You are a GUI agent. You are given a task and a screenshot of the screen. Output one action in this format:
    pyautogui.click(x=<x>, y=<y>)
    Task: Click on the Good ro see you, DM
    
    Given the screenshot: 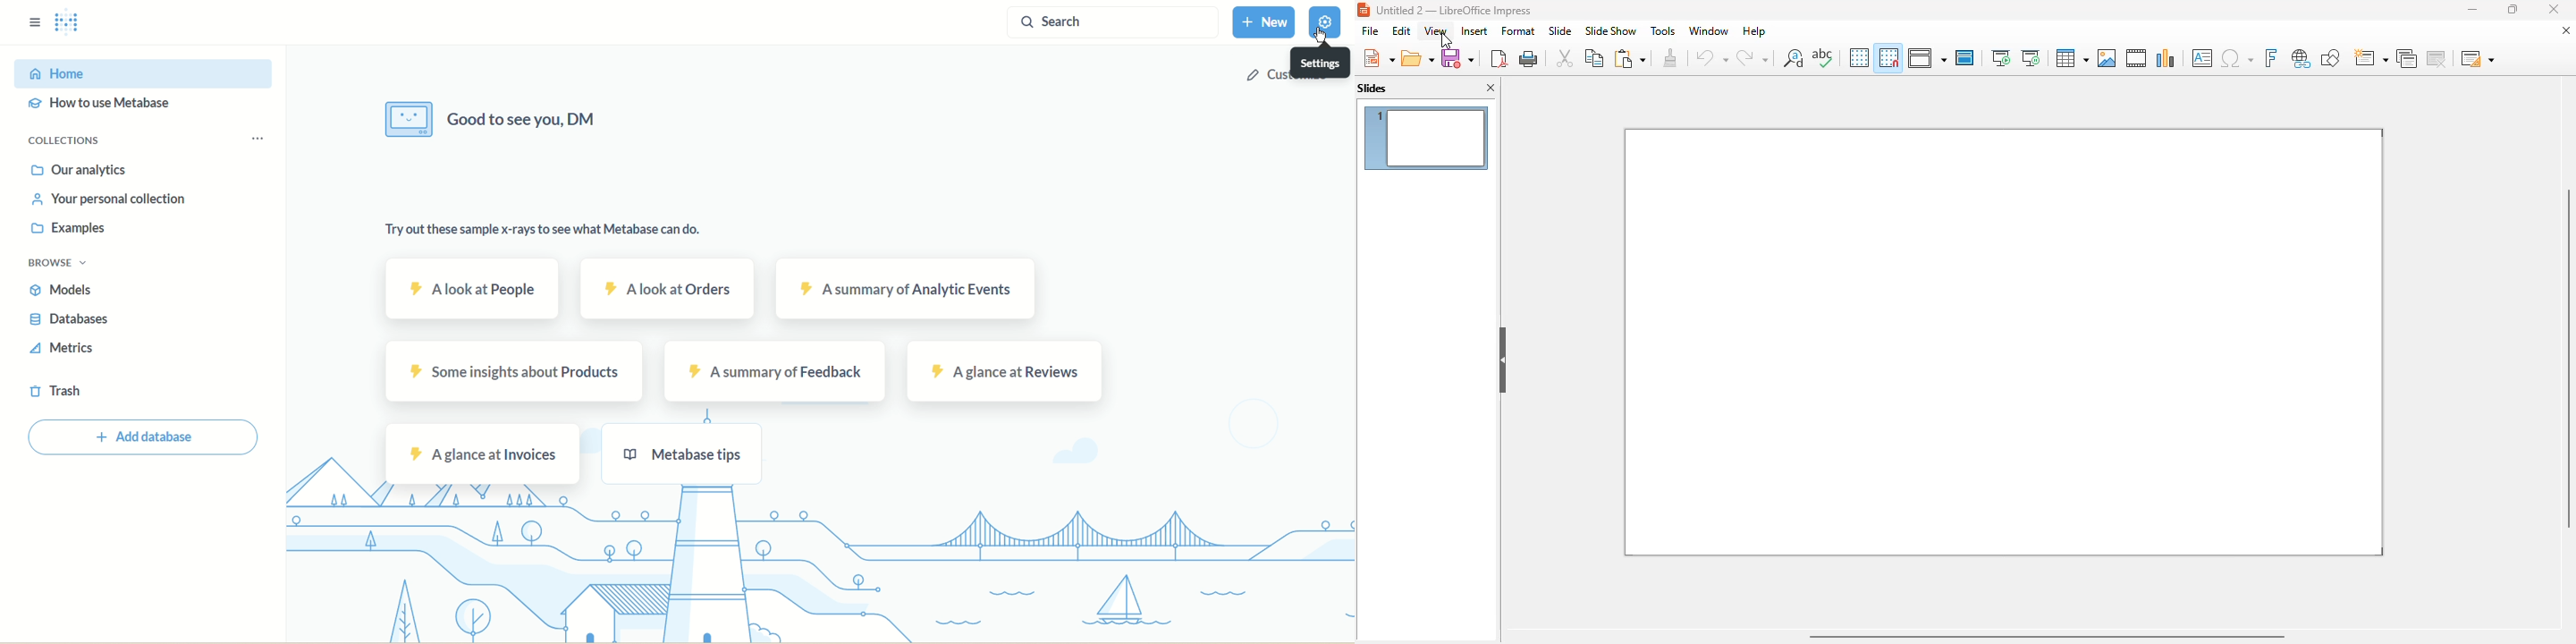 What is the action you would take?
    pyautogui.click(x=524, y=118)
    